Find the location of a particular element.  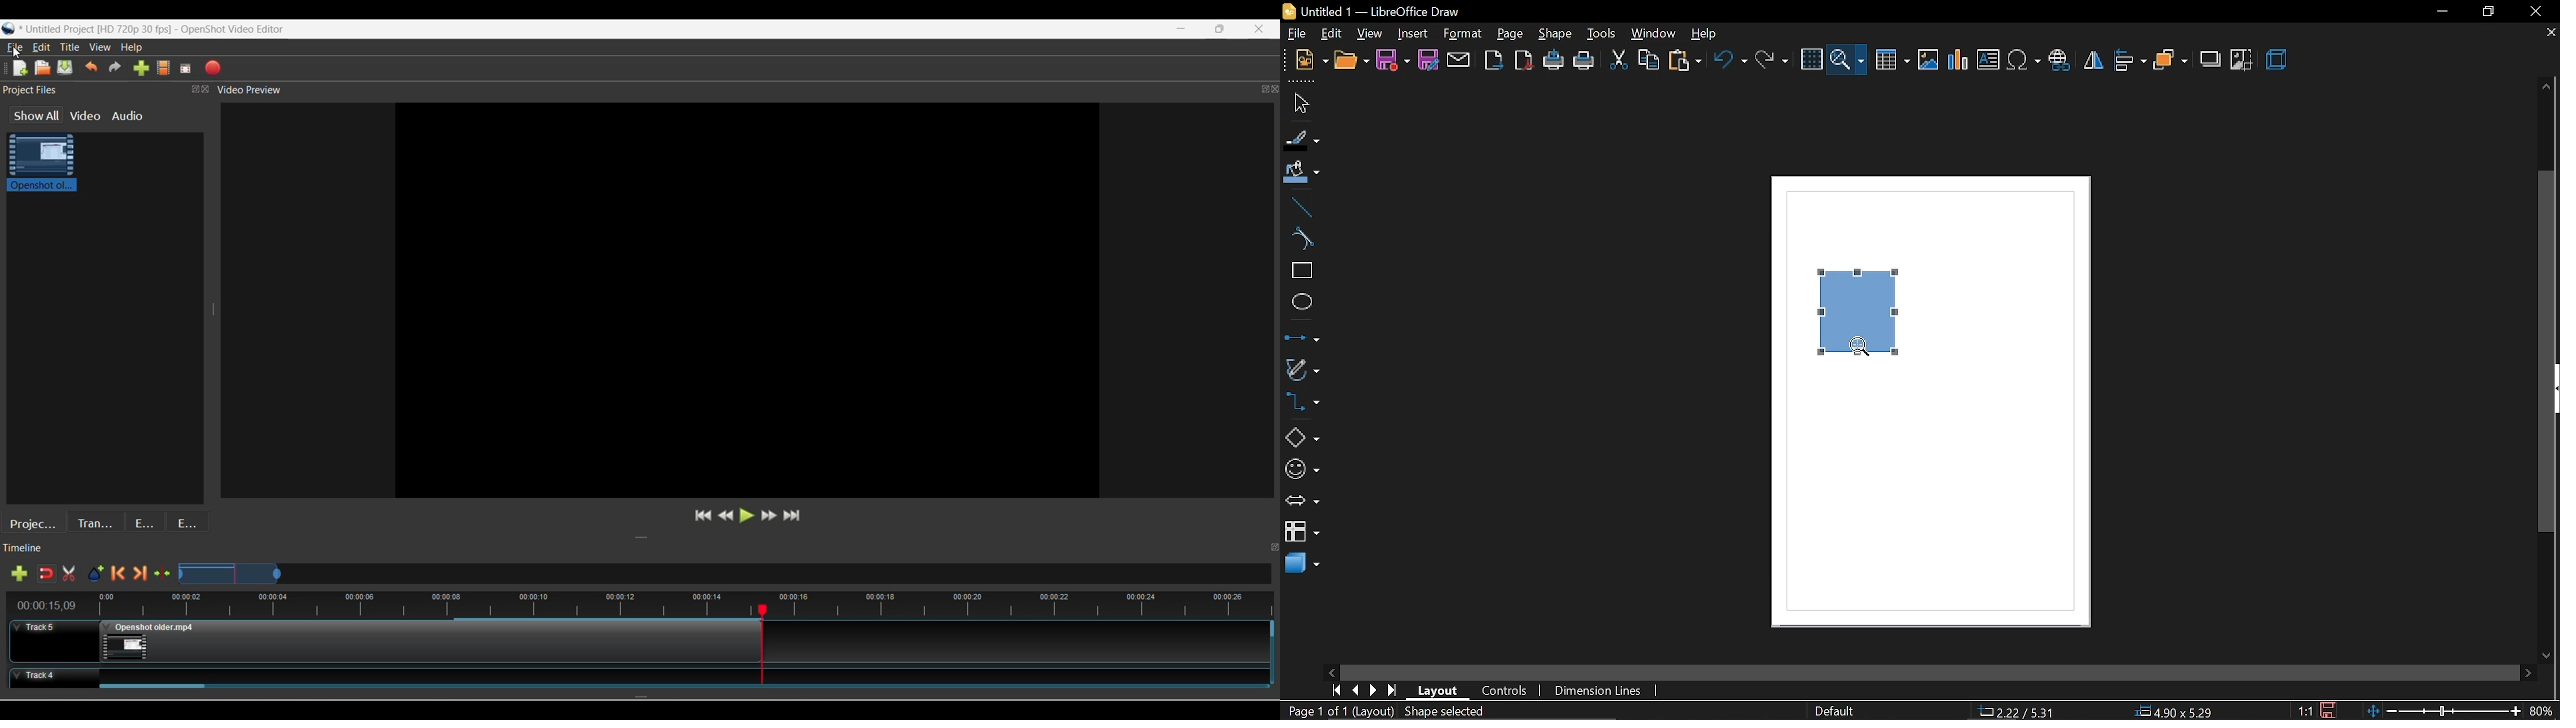

Title is located at coordinates (70, 47).